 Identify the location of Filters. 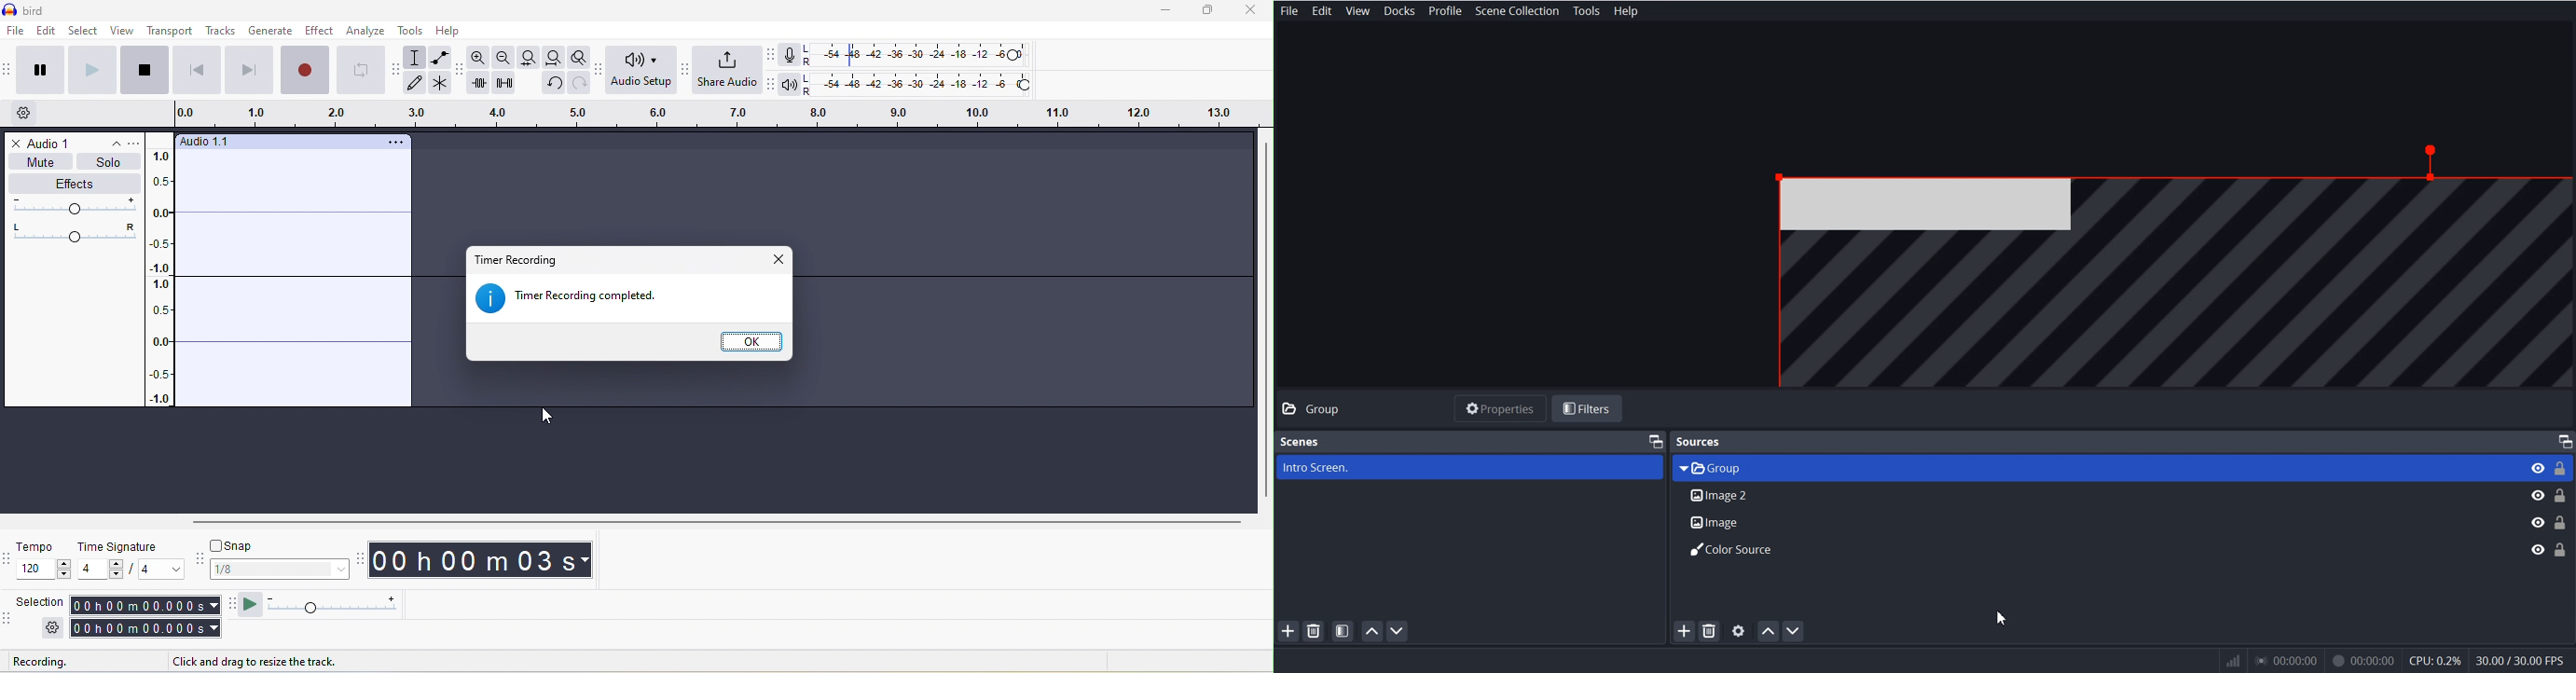
(1590, 408).